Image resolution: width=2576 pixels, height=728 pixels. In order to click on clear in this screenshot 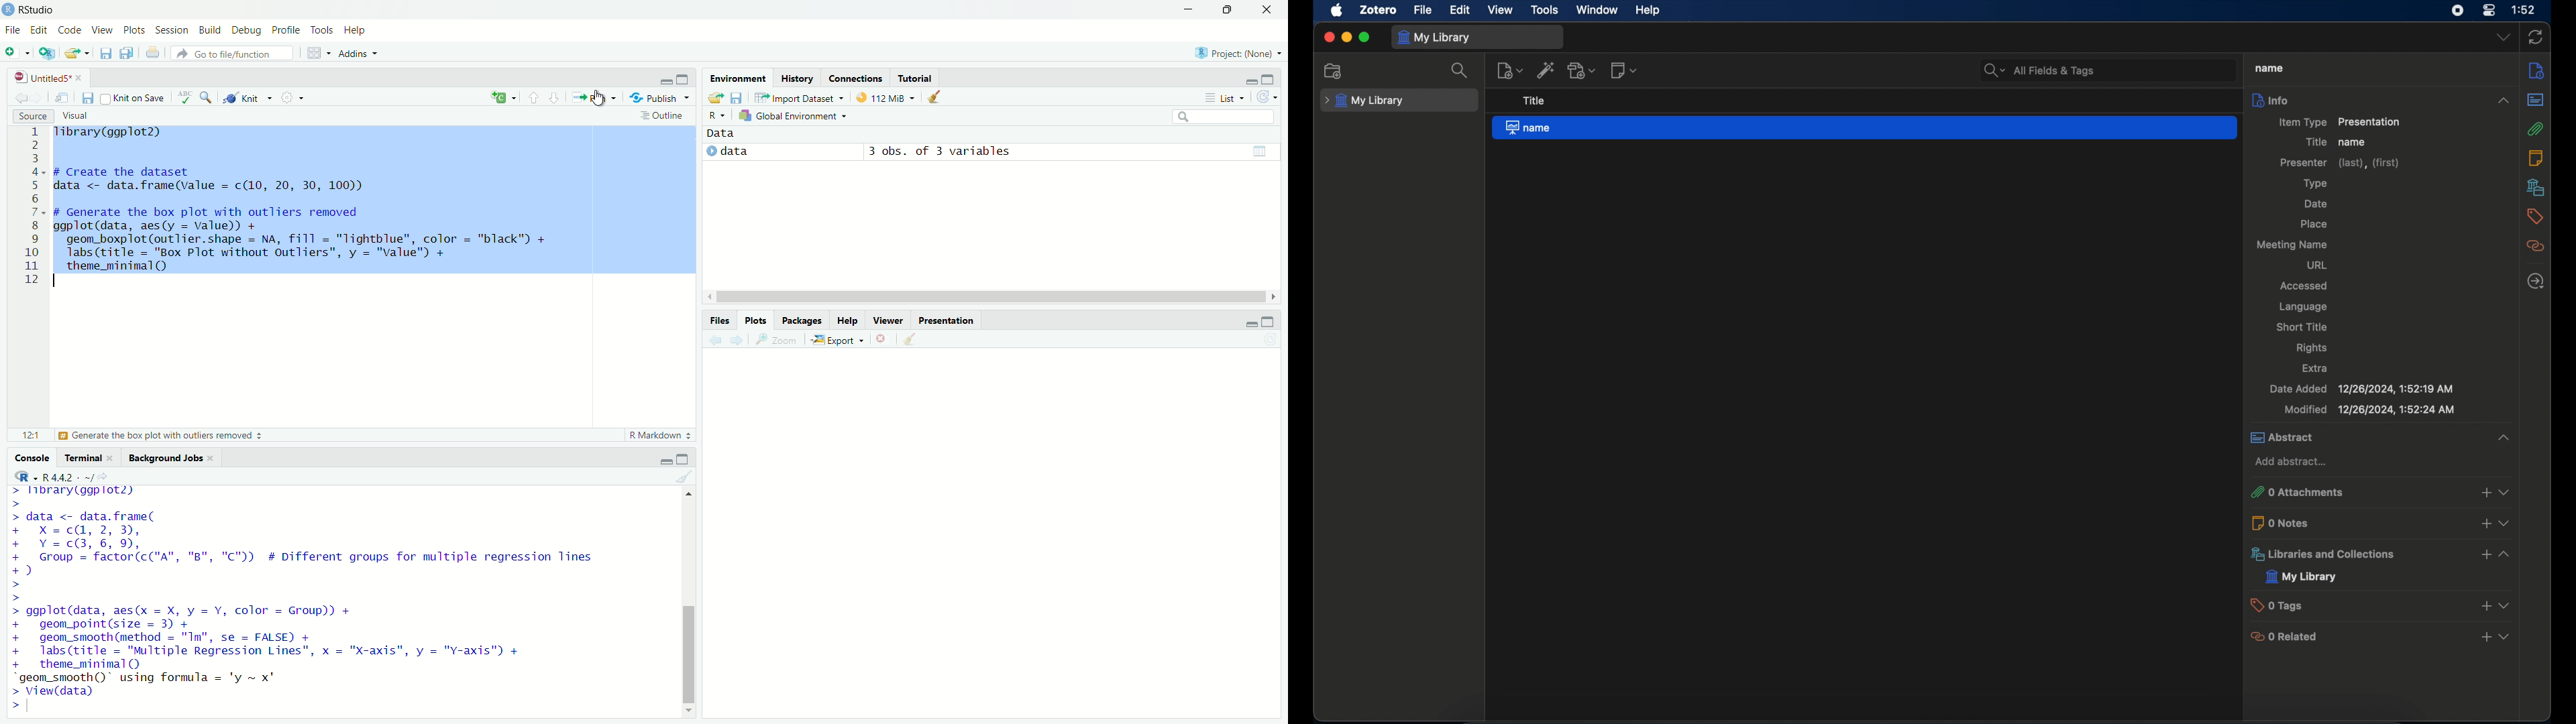, I will do `click(905, 338)`.